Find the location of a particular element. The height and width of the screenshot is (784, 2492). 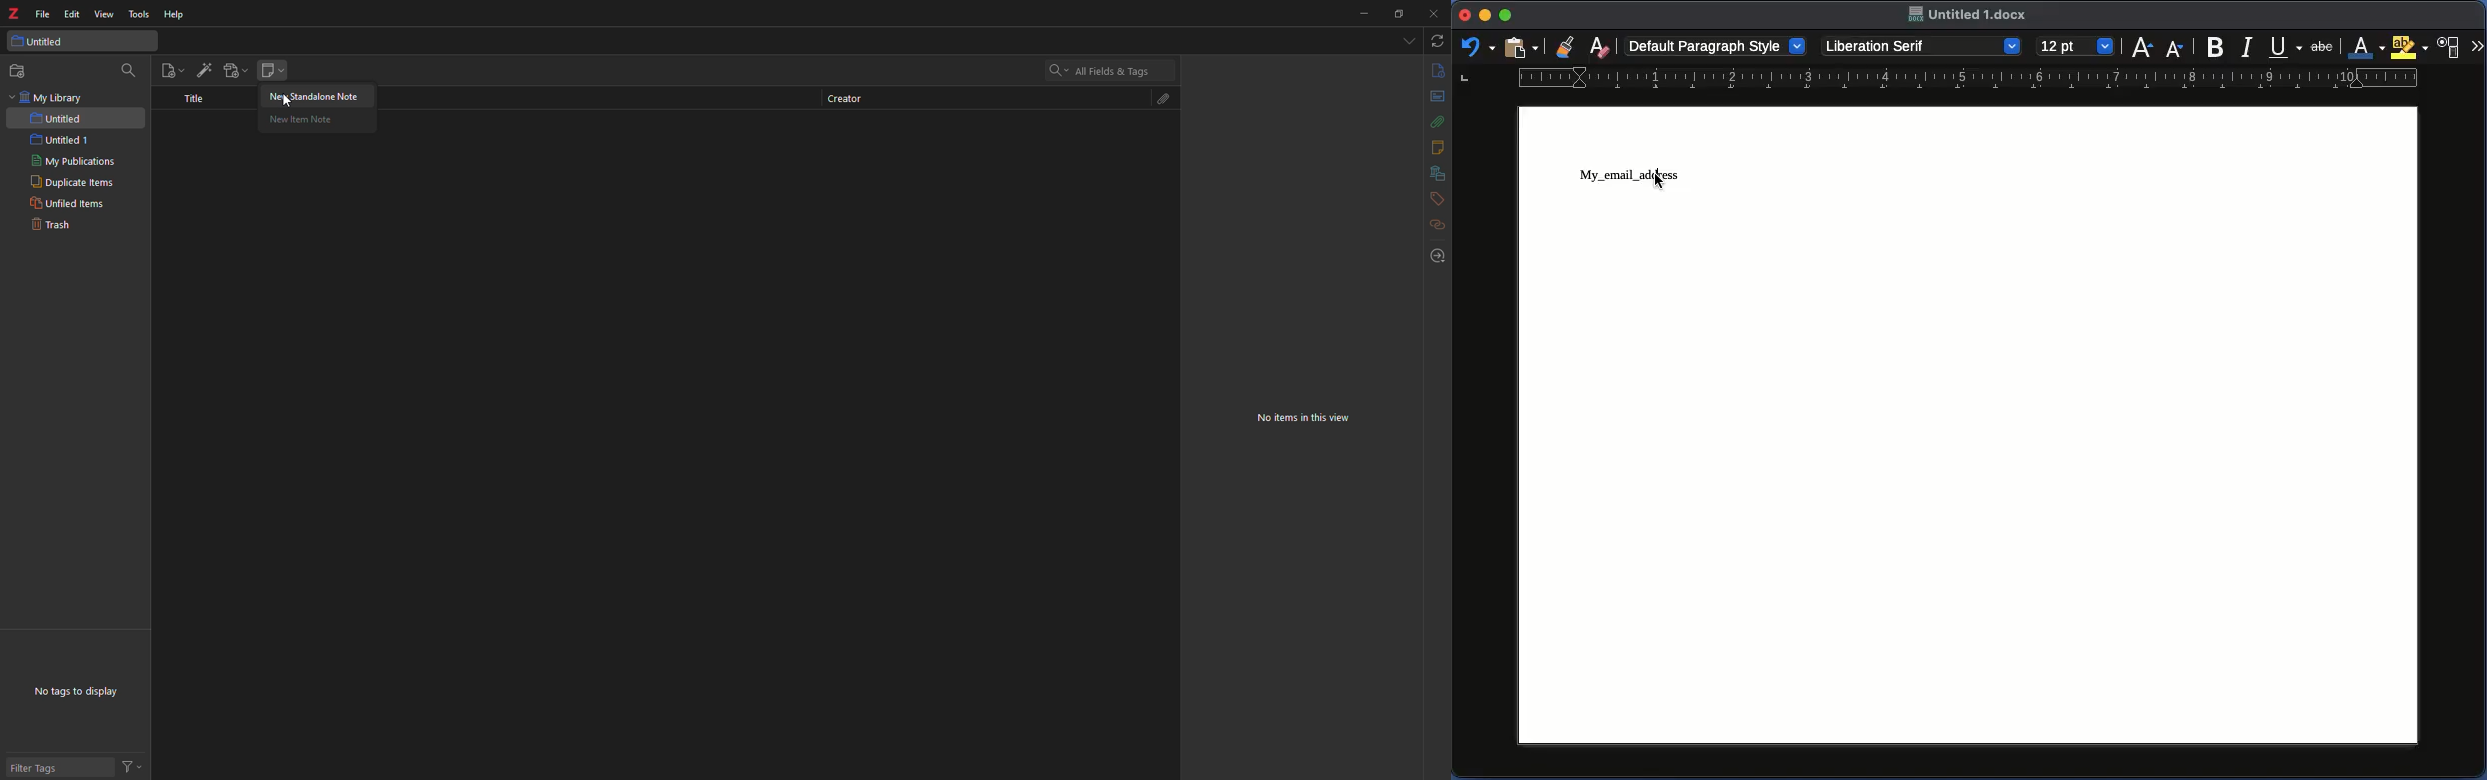

More is located at coordinates (2477, 44).